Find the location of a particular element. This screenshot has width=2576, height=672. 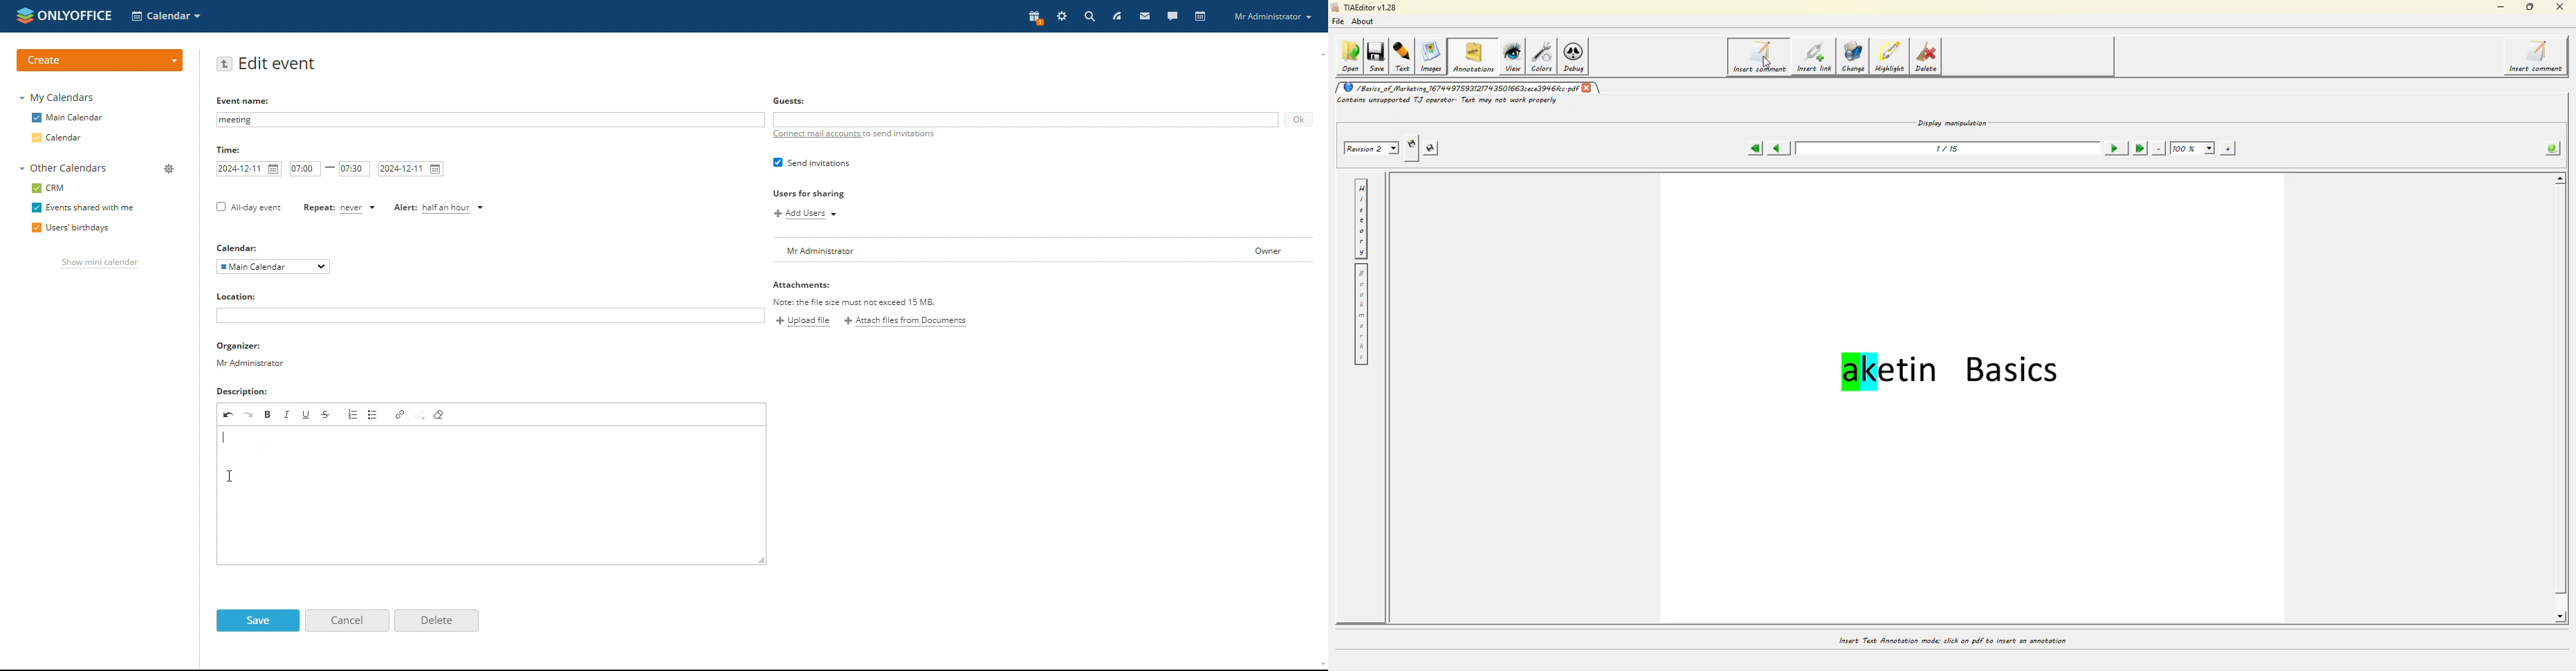

calendar is located at coordinates (59, 138).